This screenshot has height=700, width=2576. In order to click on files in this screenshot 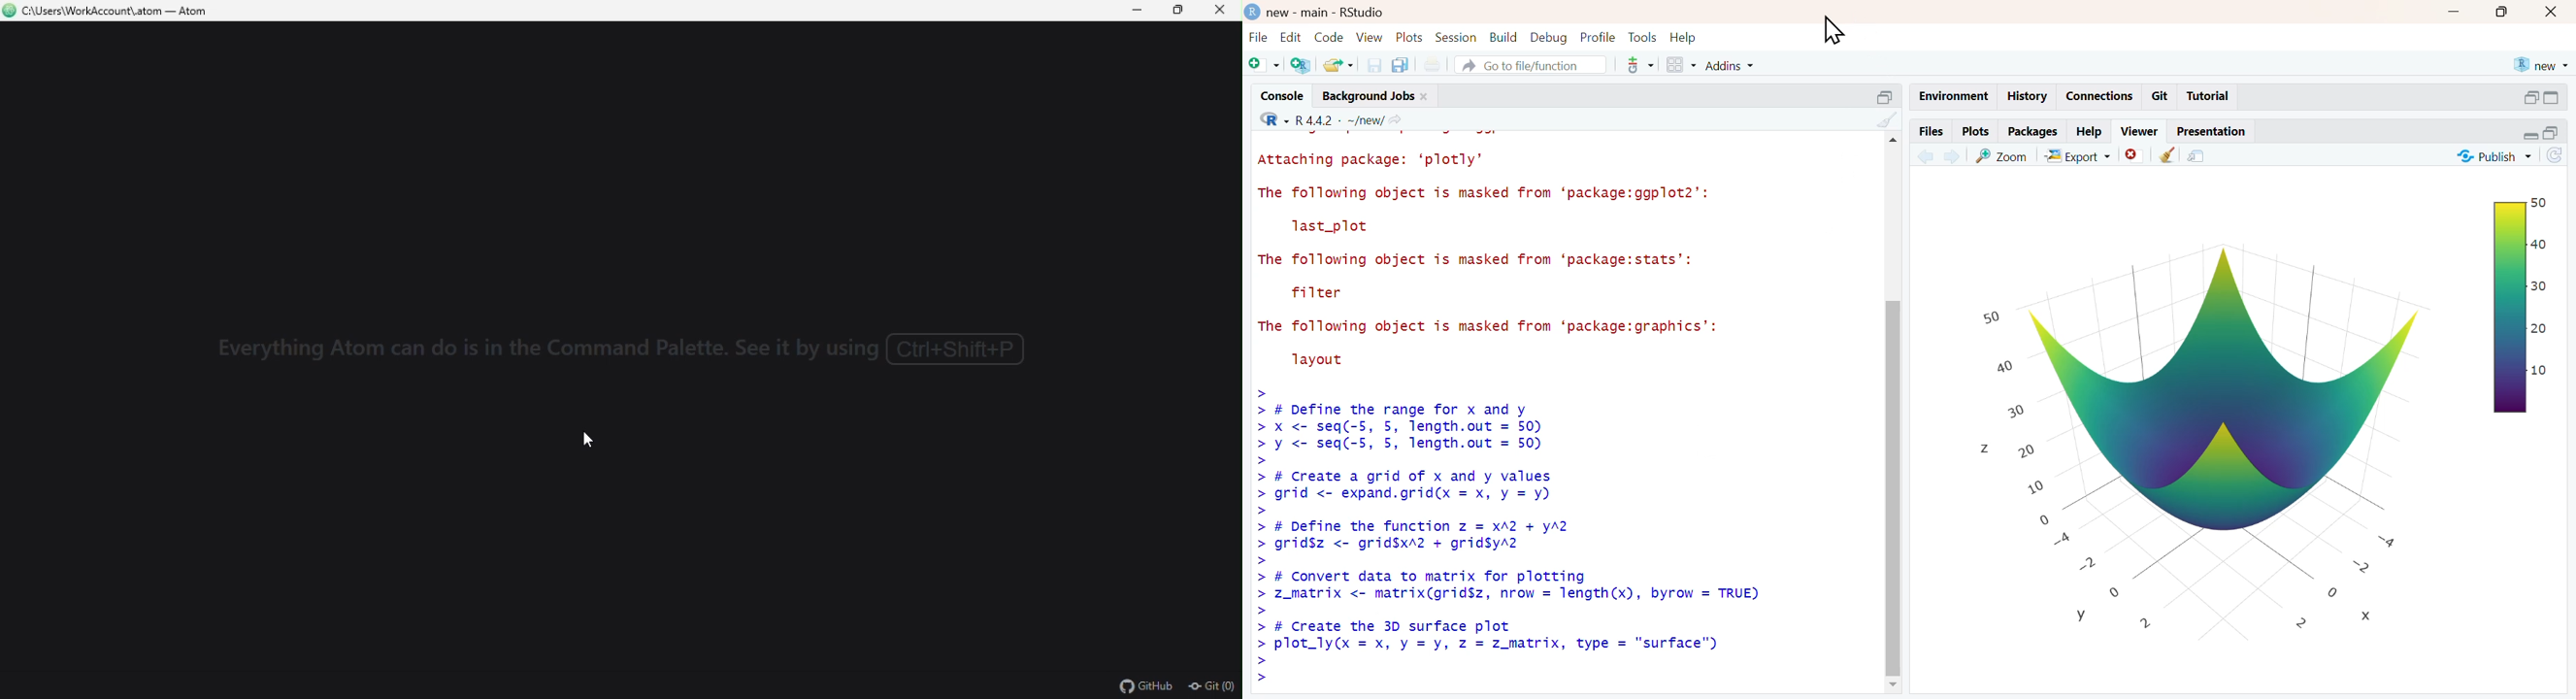, I will do `click(1930, 131)`.